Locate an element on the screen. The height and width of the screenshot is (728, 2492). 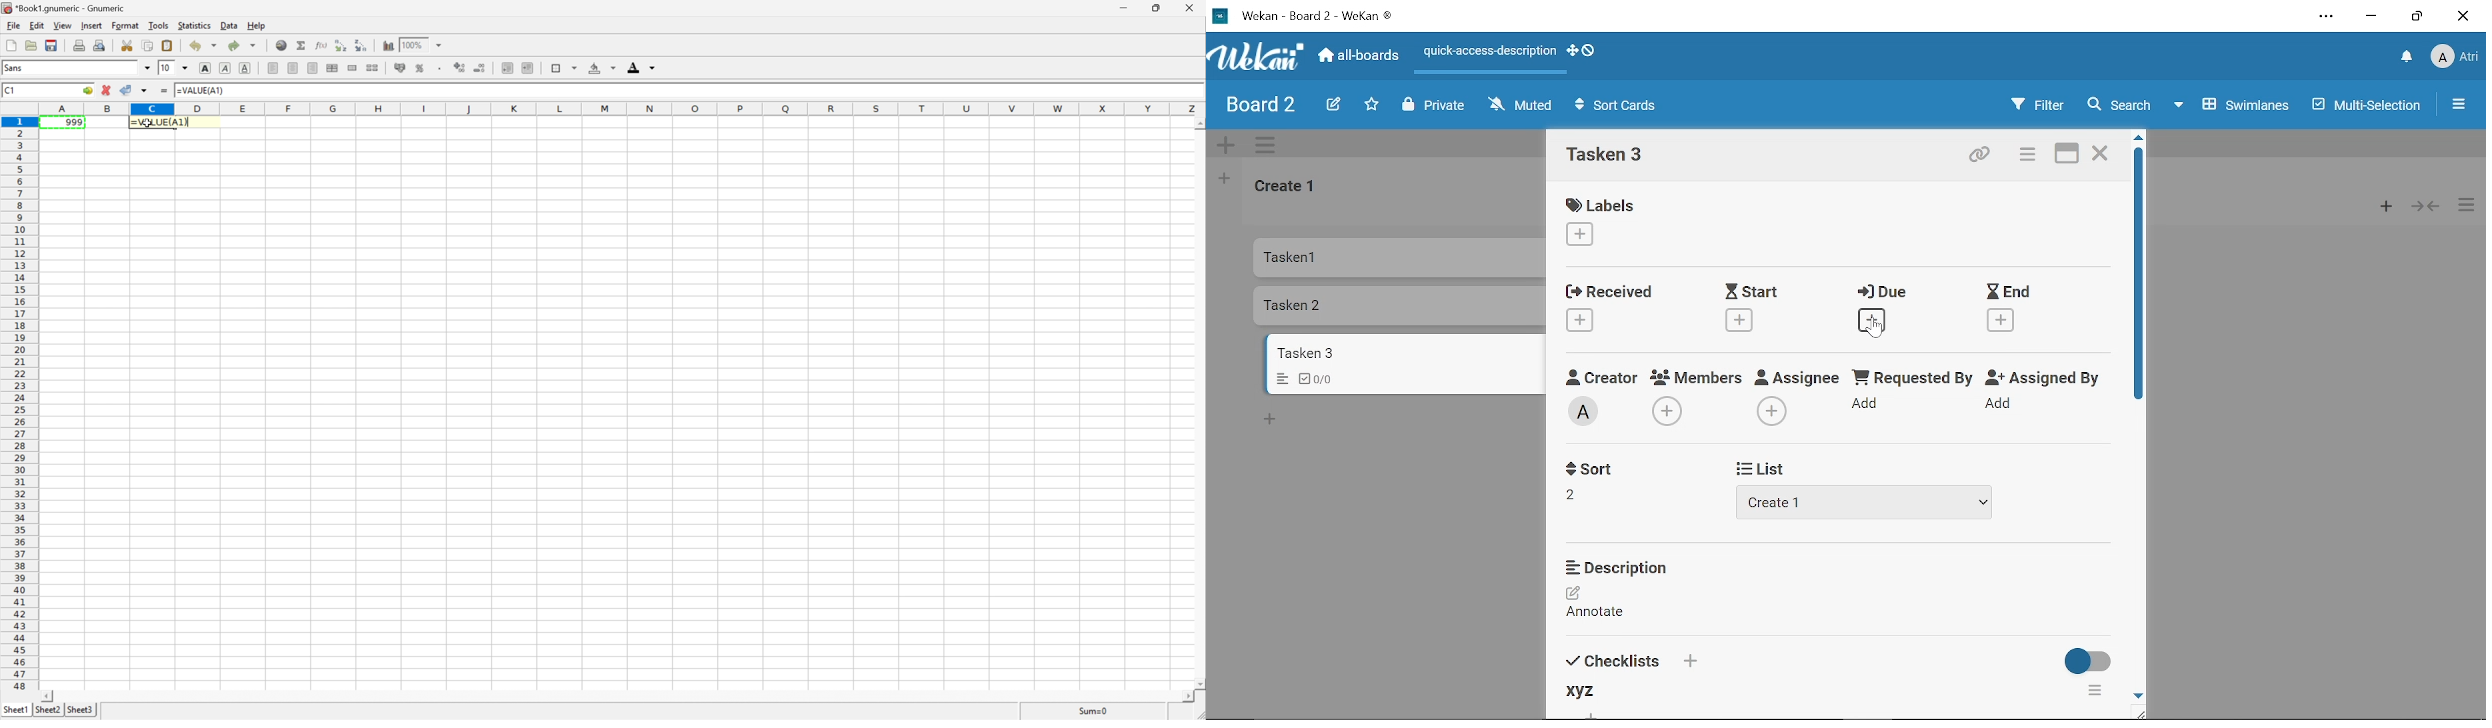
underline is located at coordinates (245, 67).